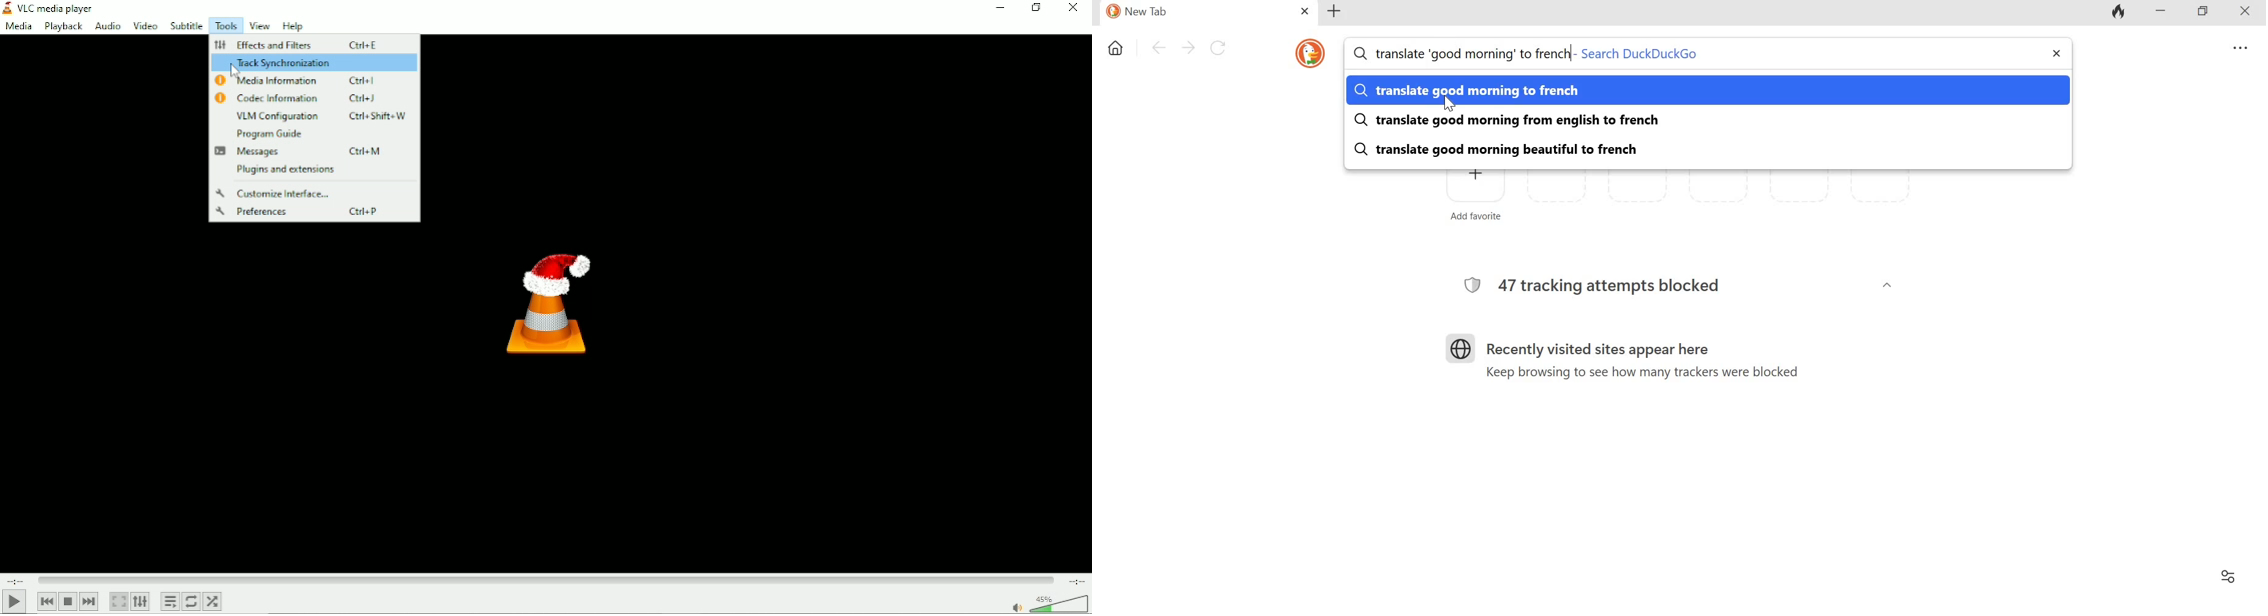 This screenshot has height=616, width=2268. What do you see at coordinates (89, 601) in the screenshot?
I see `Next` at bounding box center [89, 601].